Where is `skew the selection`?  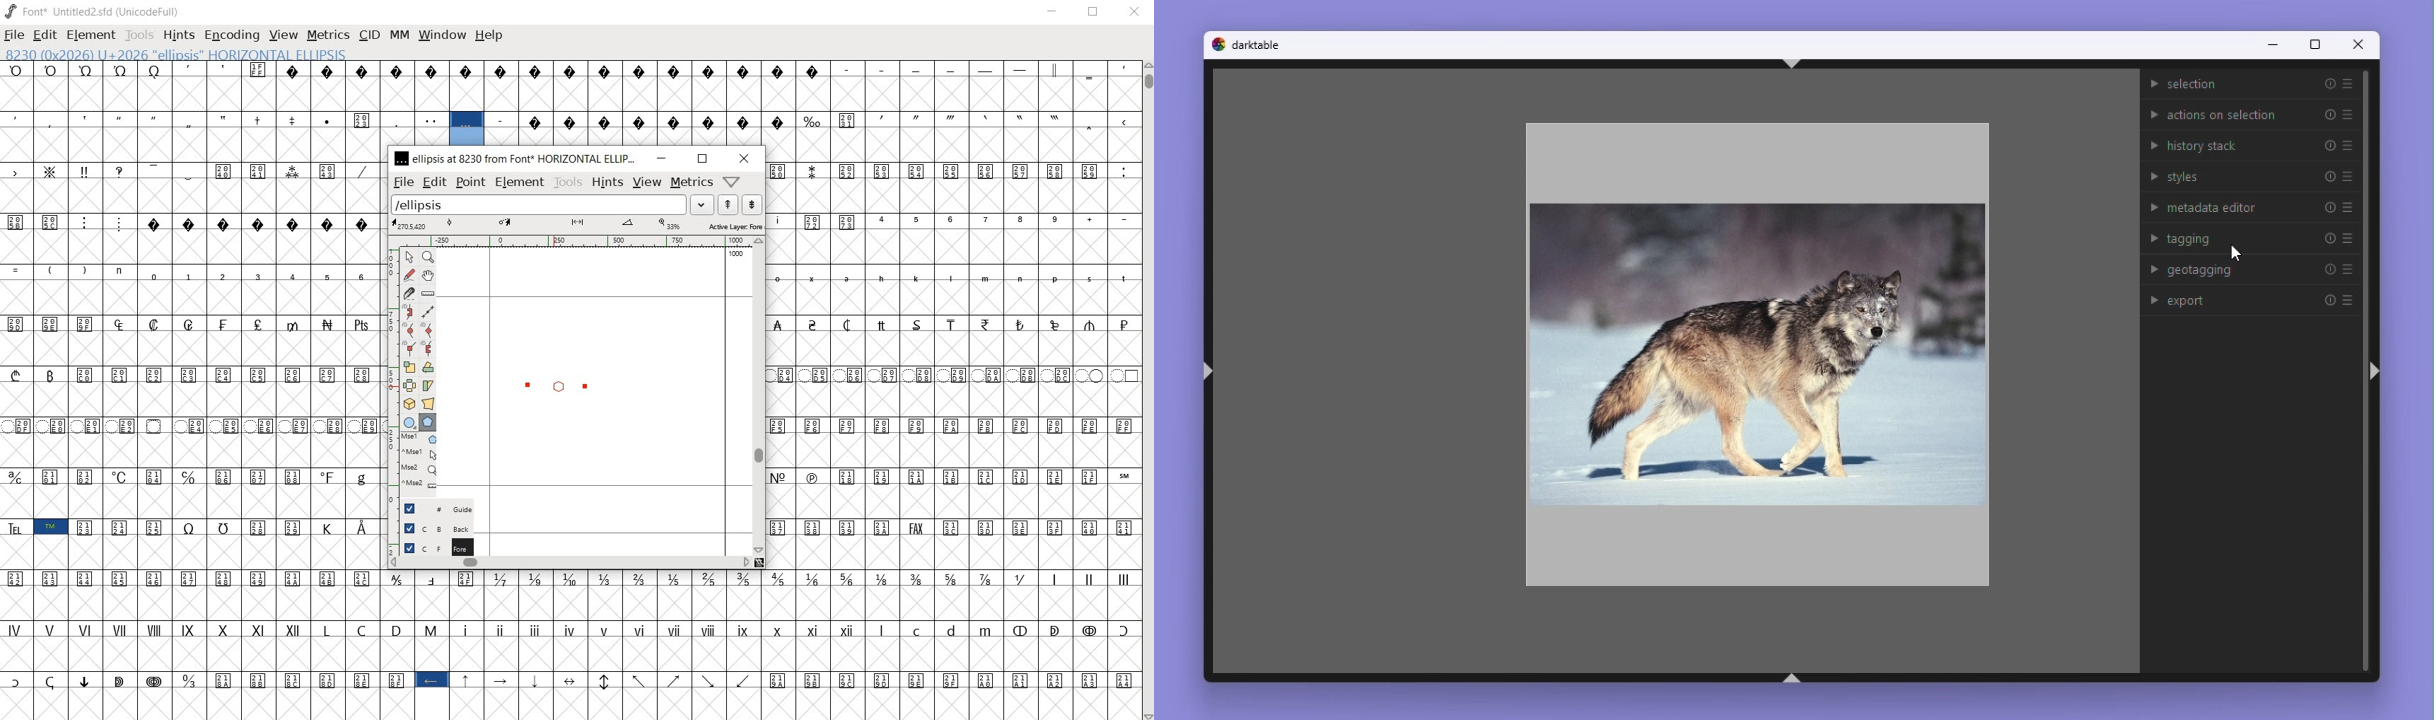
skew the selection is located at coordinates (429, 385).